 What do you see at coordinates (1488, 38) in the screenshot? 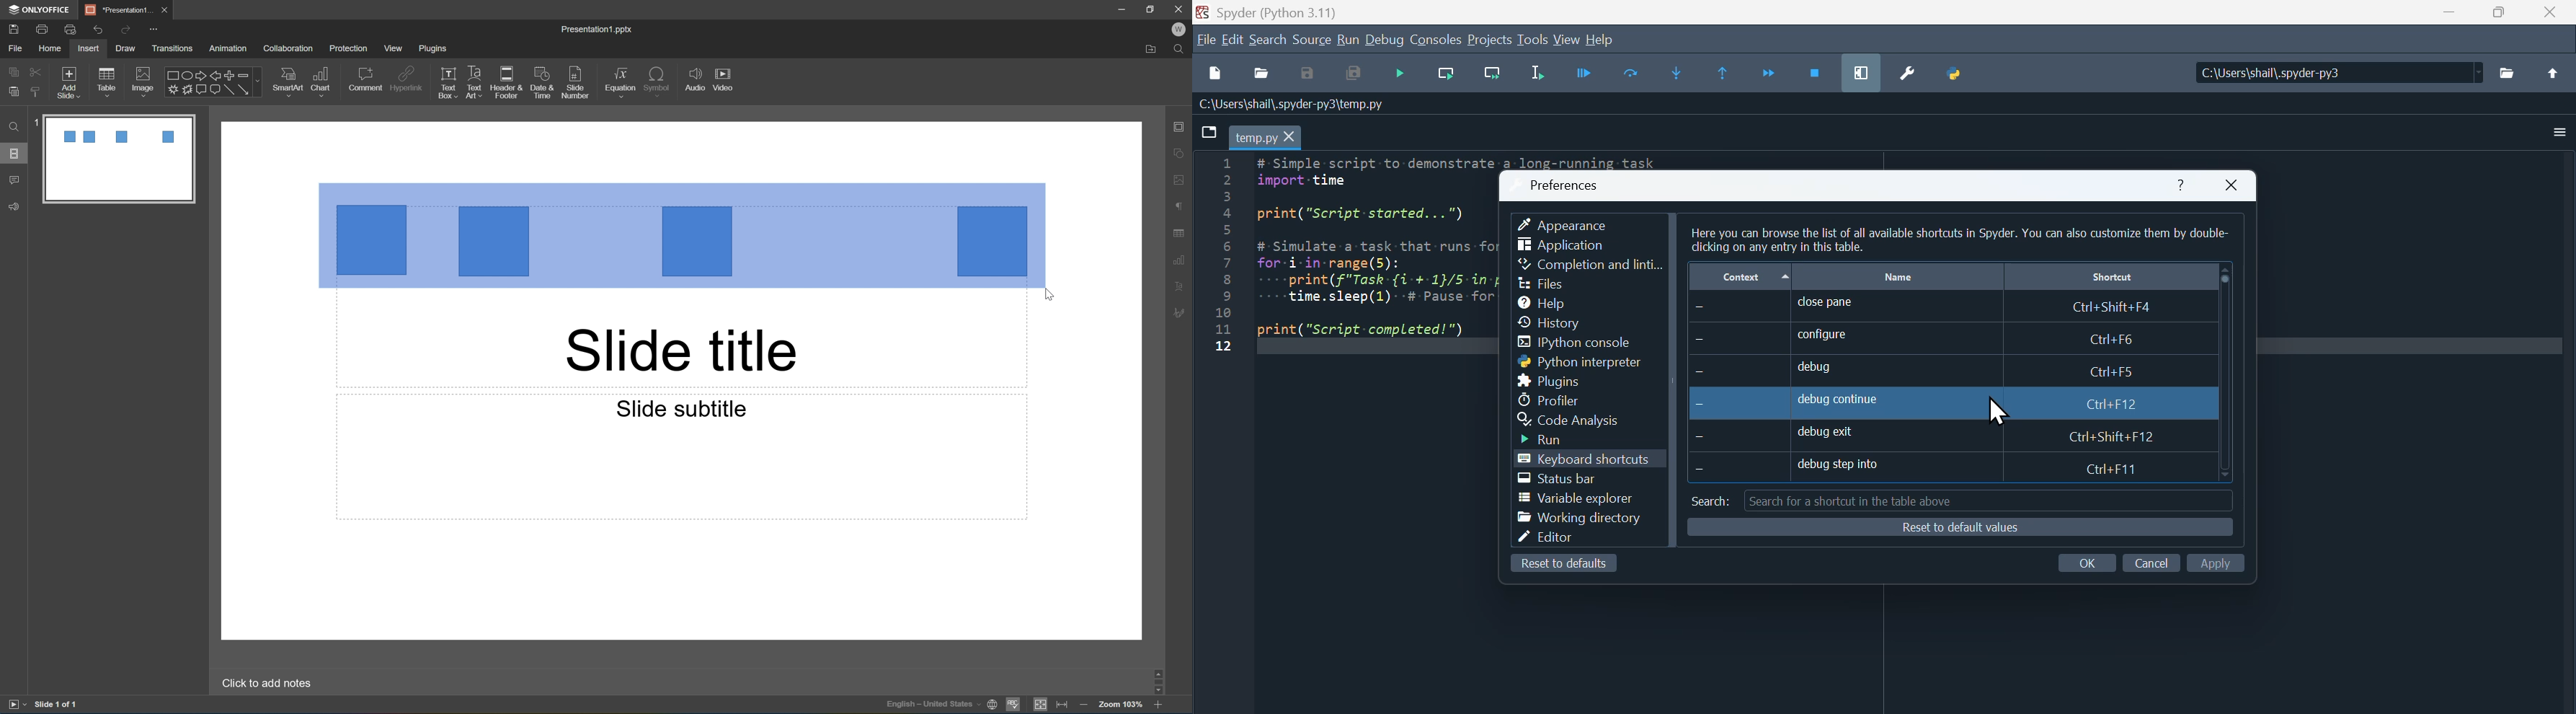
I see `Projects` at bounding box center [1488, 38].